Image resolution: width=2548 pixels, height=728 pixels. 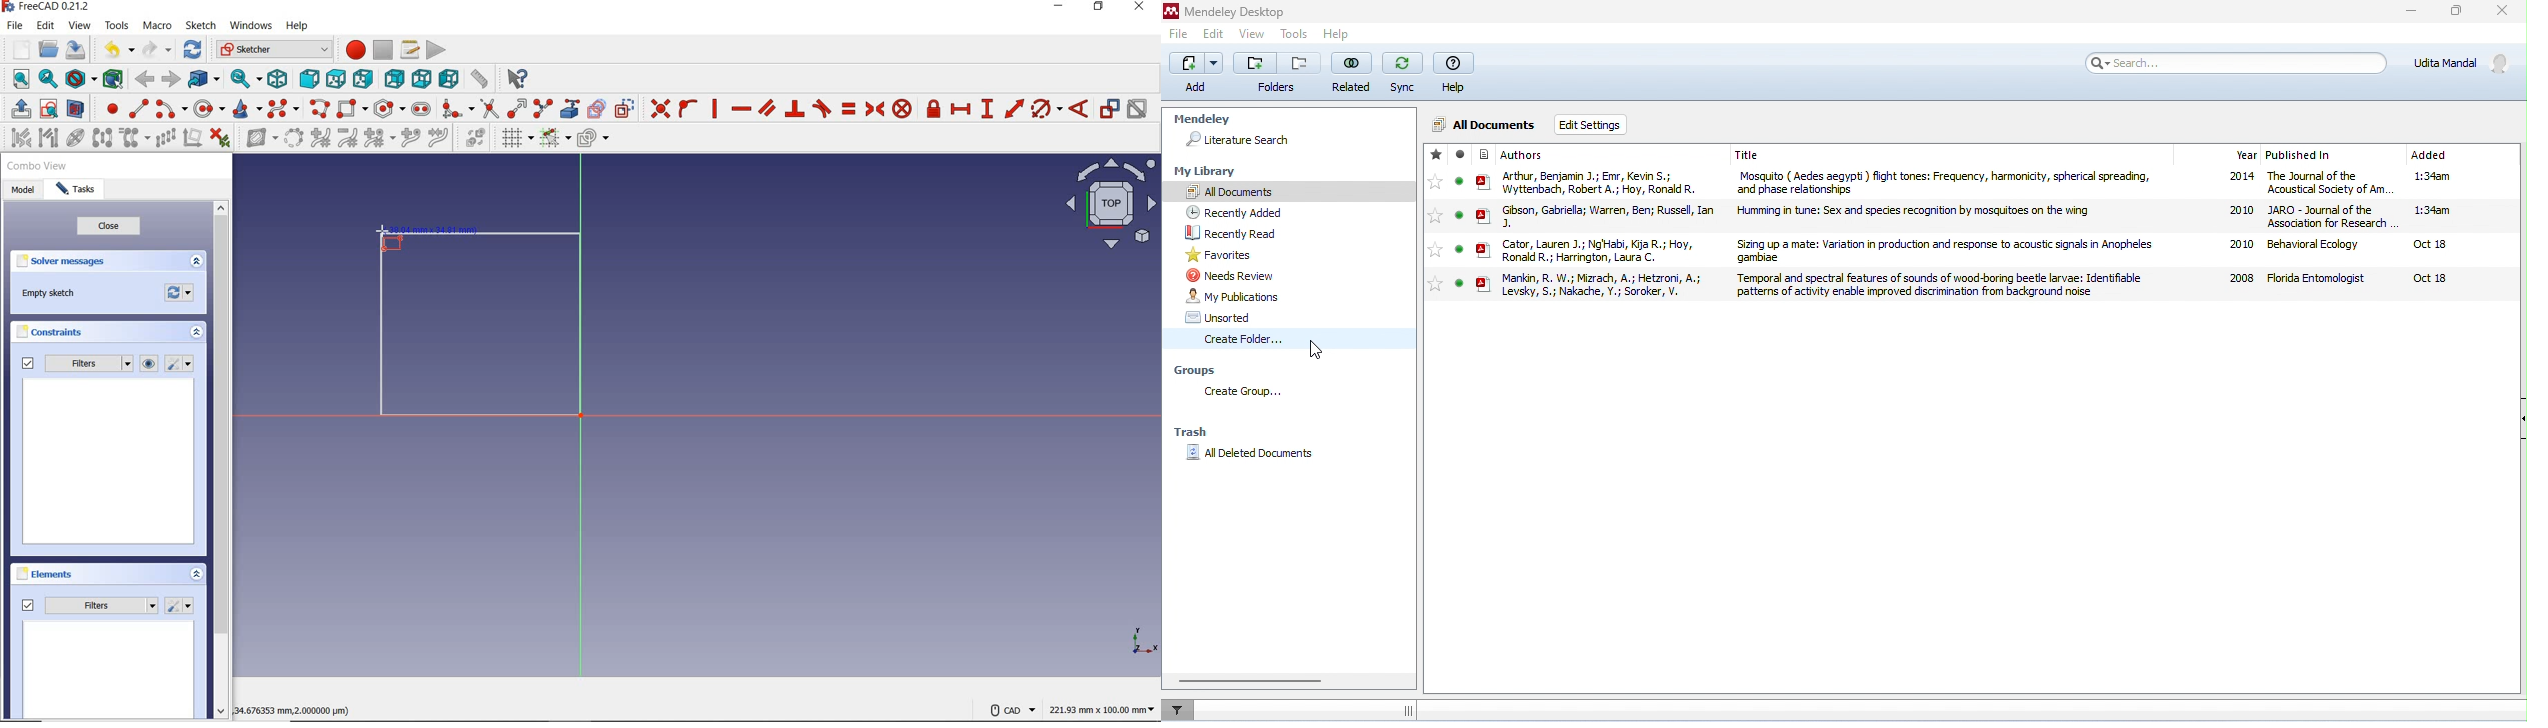 What do you see at coordinates (2500, 11) in the screenshot?
I see `close` at bounding box center [2500, 11].